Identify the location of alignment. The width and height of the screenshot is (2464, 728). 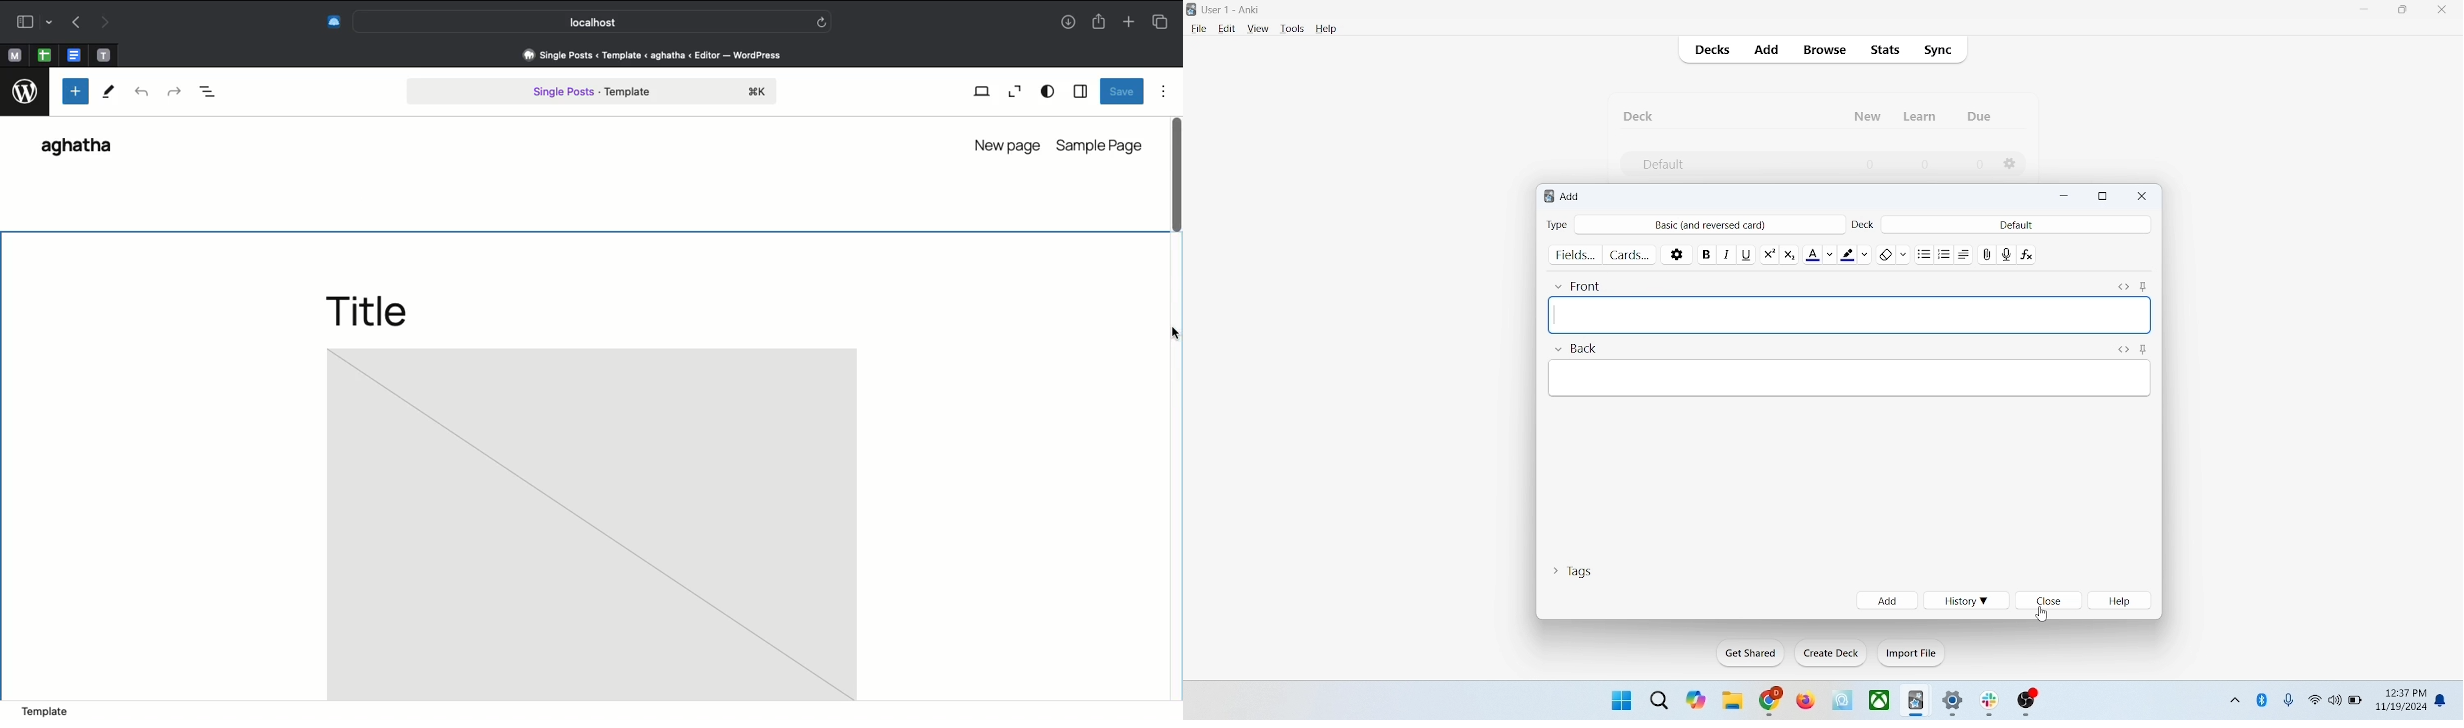
(1969, 254).